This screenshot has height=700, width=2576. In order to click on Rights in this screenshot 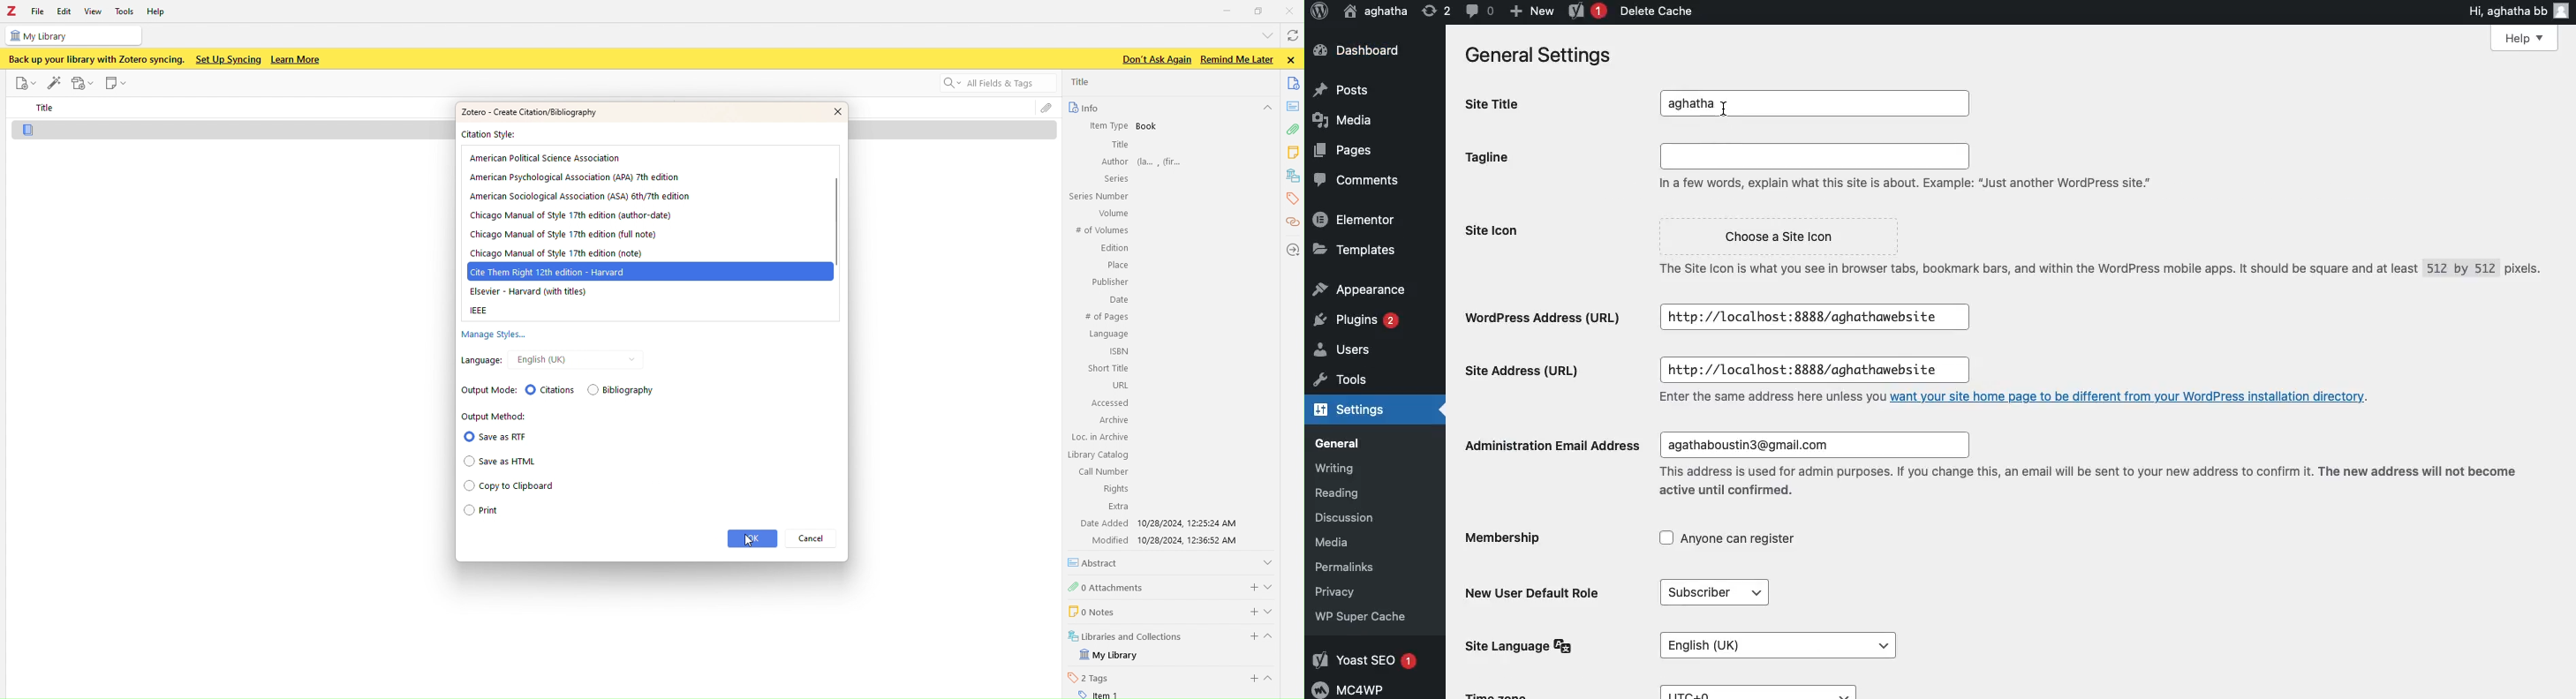, I will do `click(1114, 488)`.